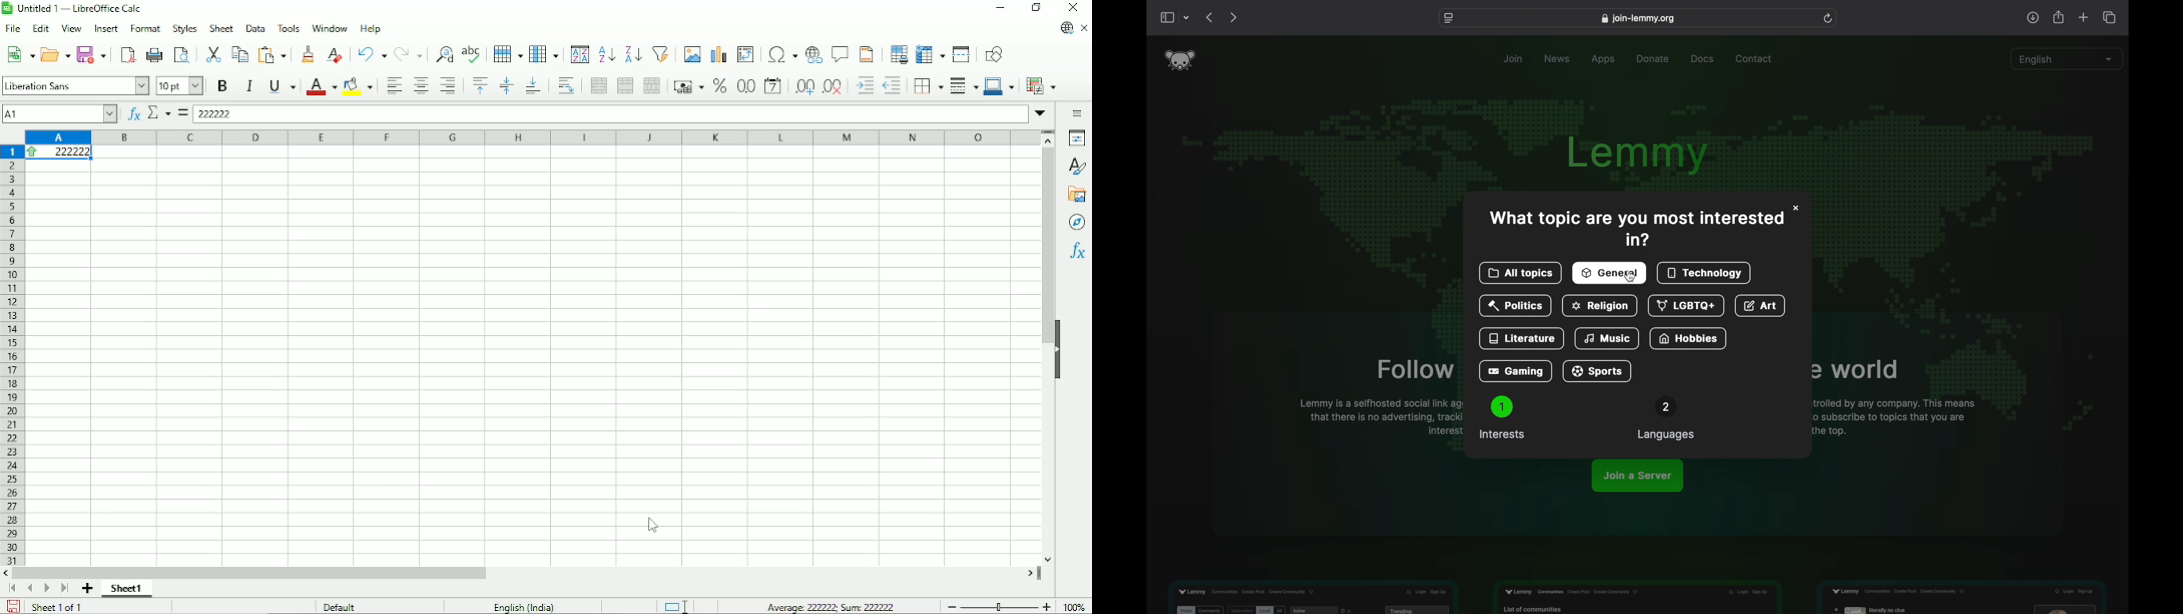 This screenshot has width=2184, height=616. I want to click on Font style, so click(75, 86).